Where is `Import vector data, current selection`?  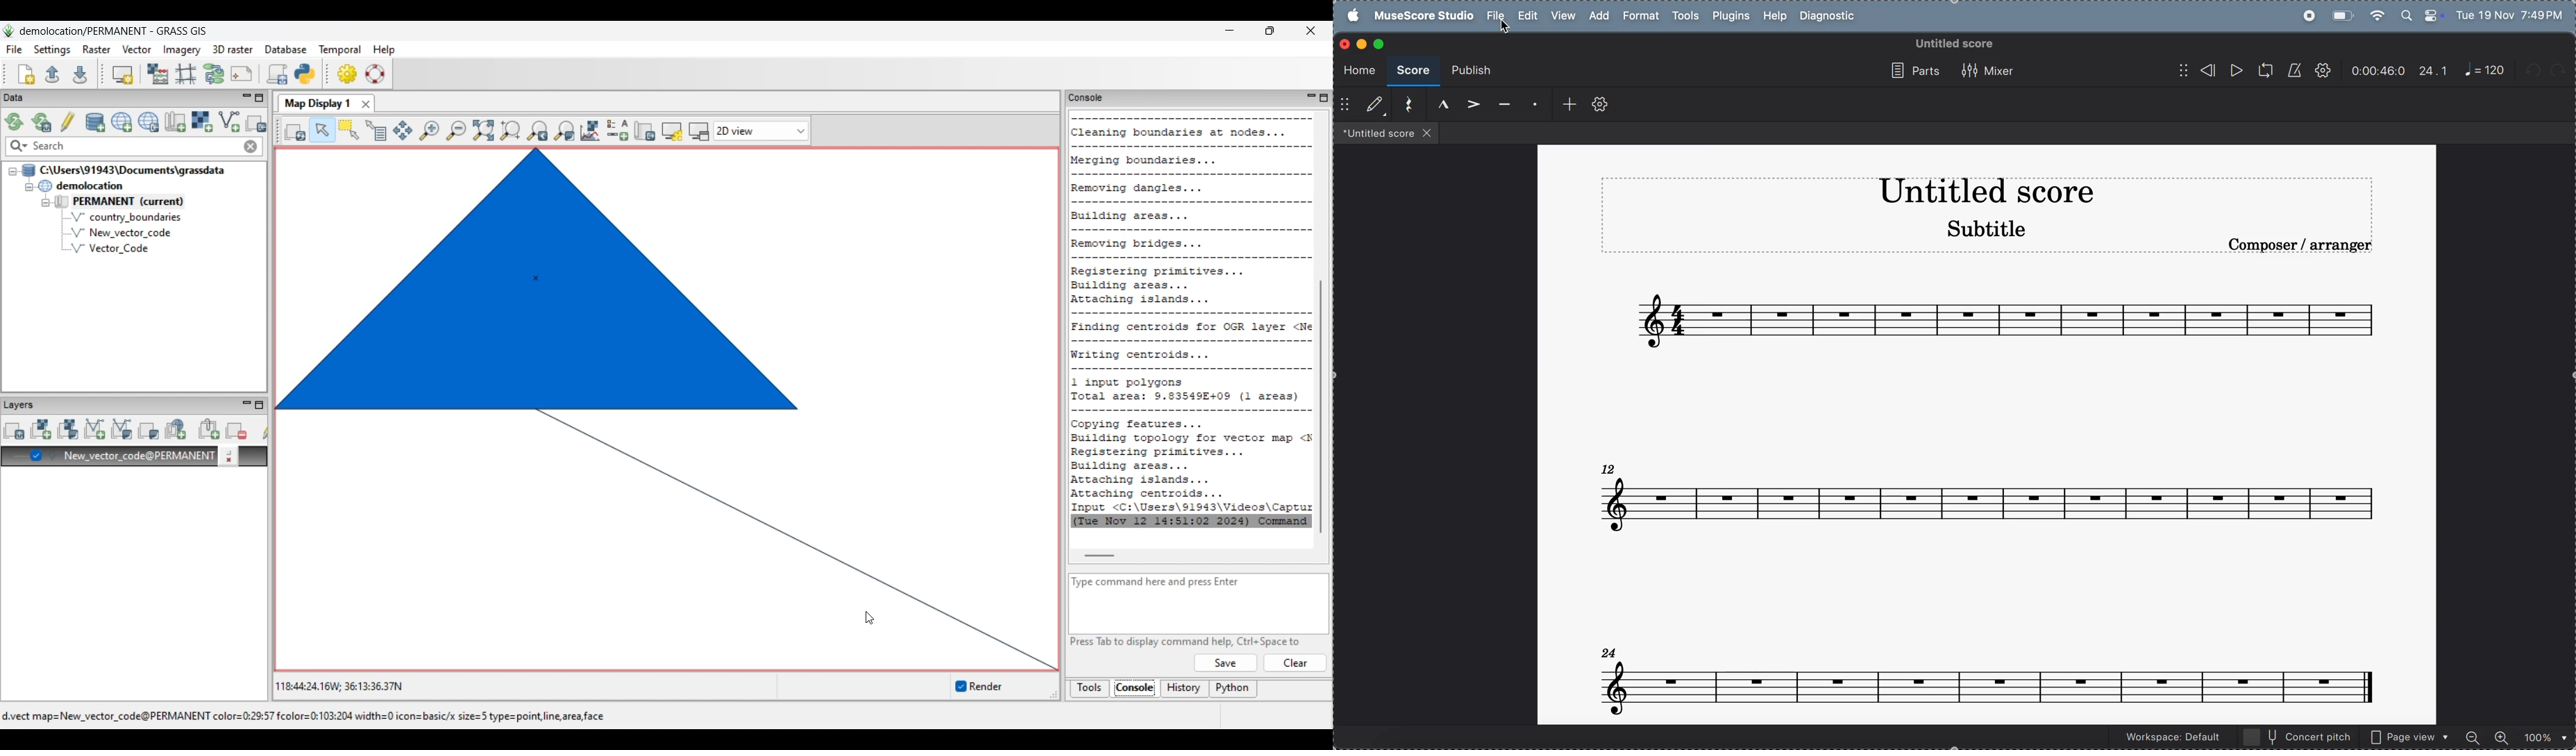
Import vector data, current selection is located at coordinates (229, 122).